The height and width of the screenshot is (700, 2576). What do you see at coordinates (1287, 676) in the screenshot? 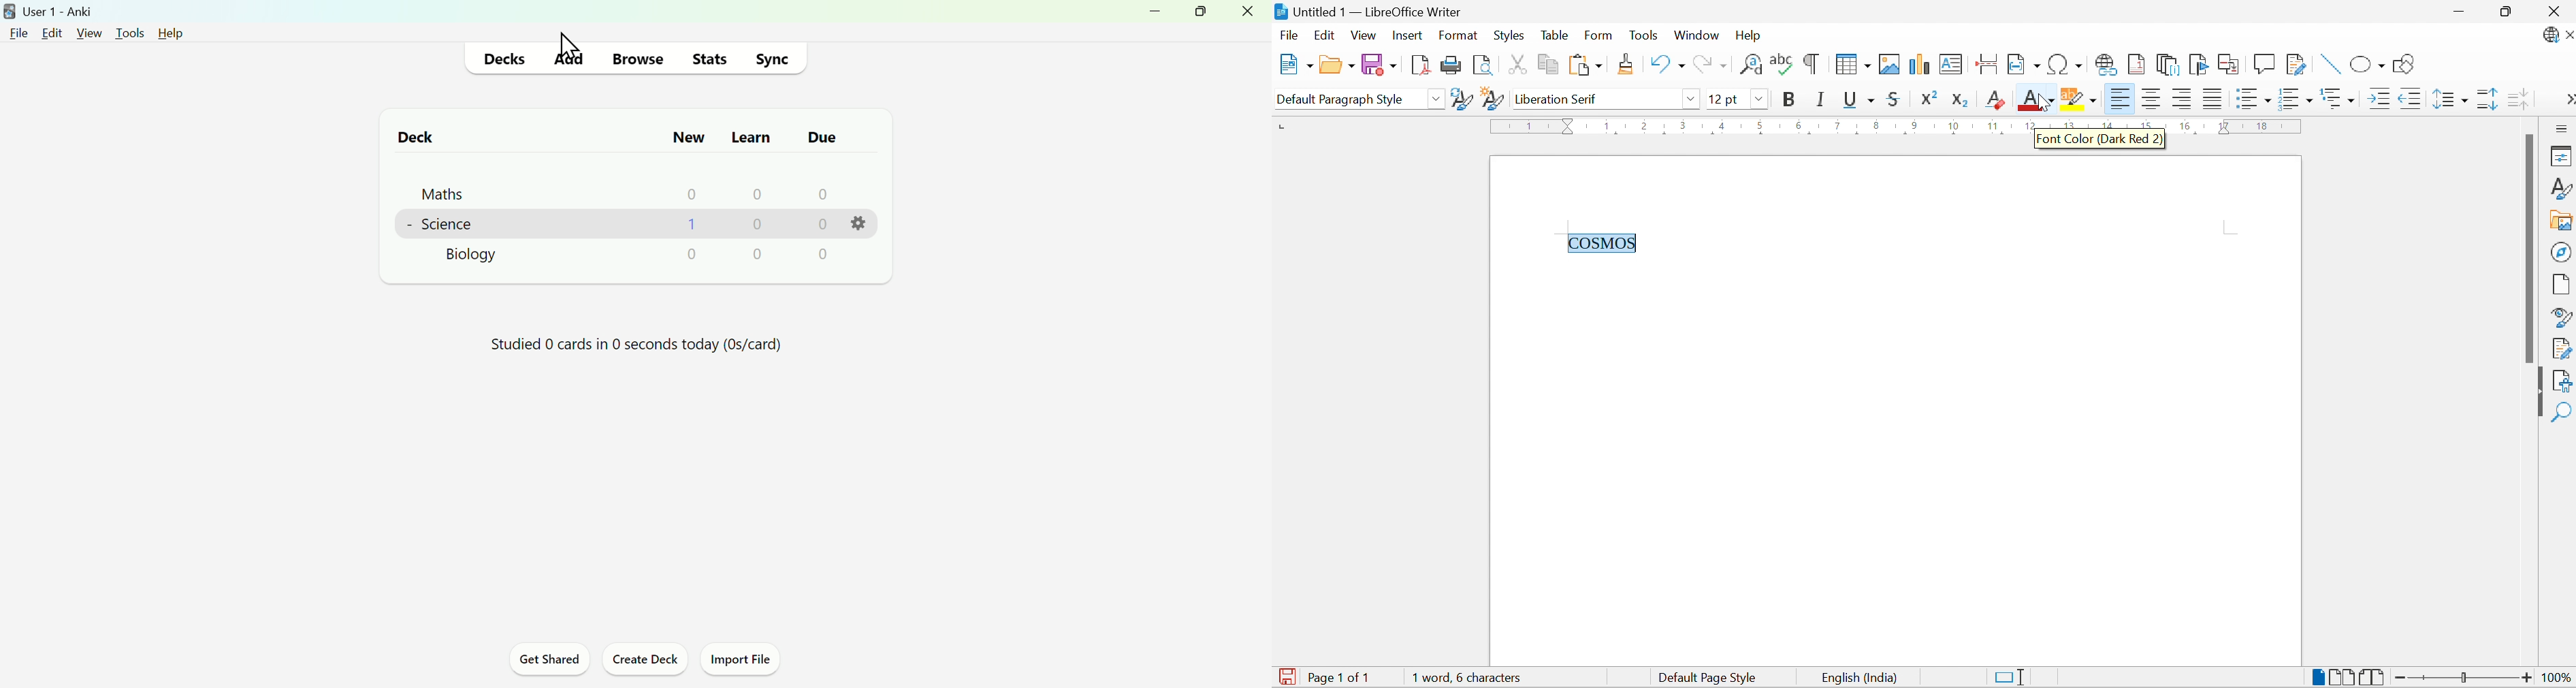
I see `The document has been modified. Click to save the document.` at bounding box center [1287, 676].